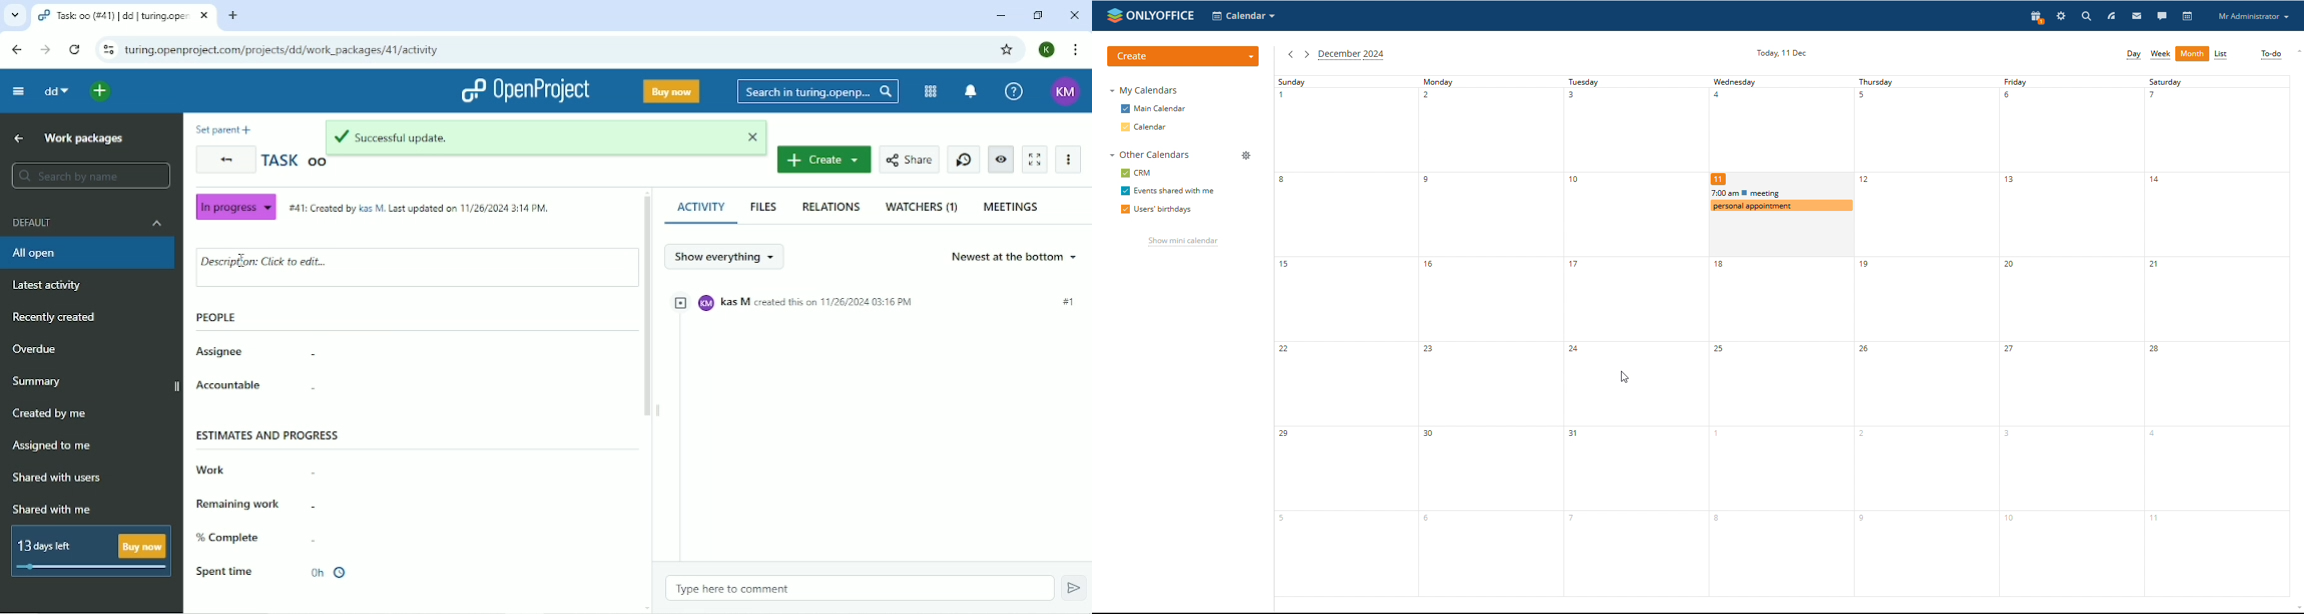 The height and width of the screenshot is (616, 2324). I want to click on typing cursor, so click(241, 261).